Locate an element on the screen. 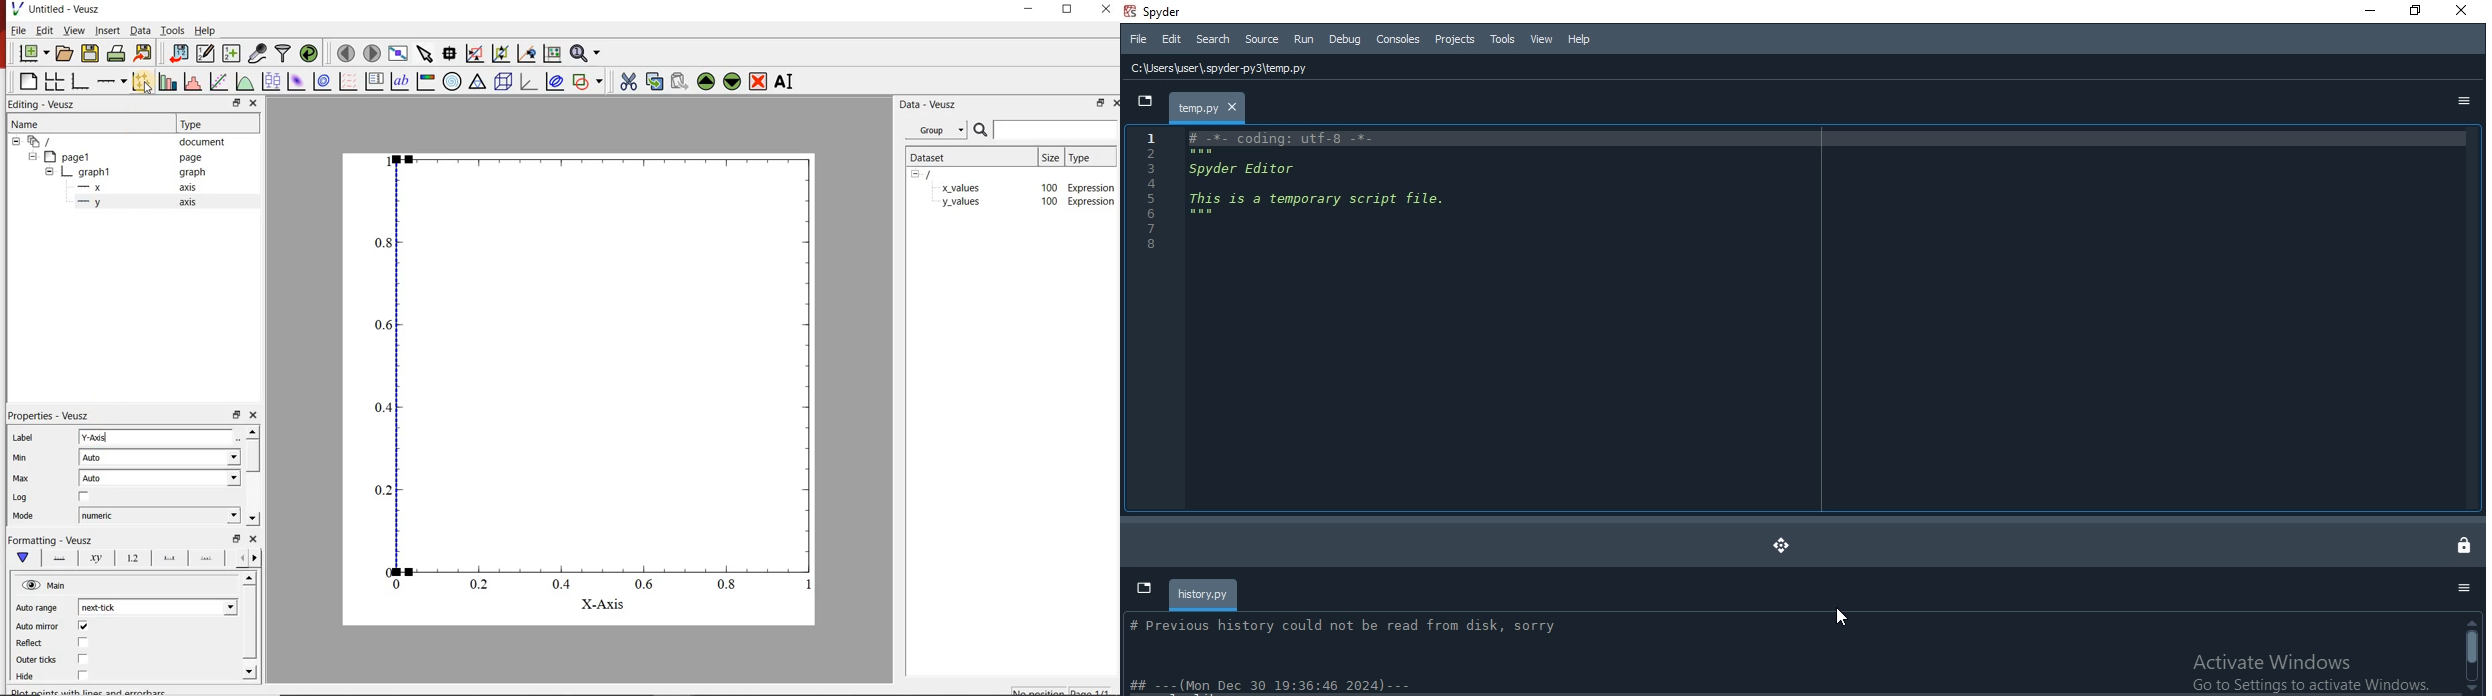  dropdown is located at coordinates (1139, 589).